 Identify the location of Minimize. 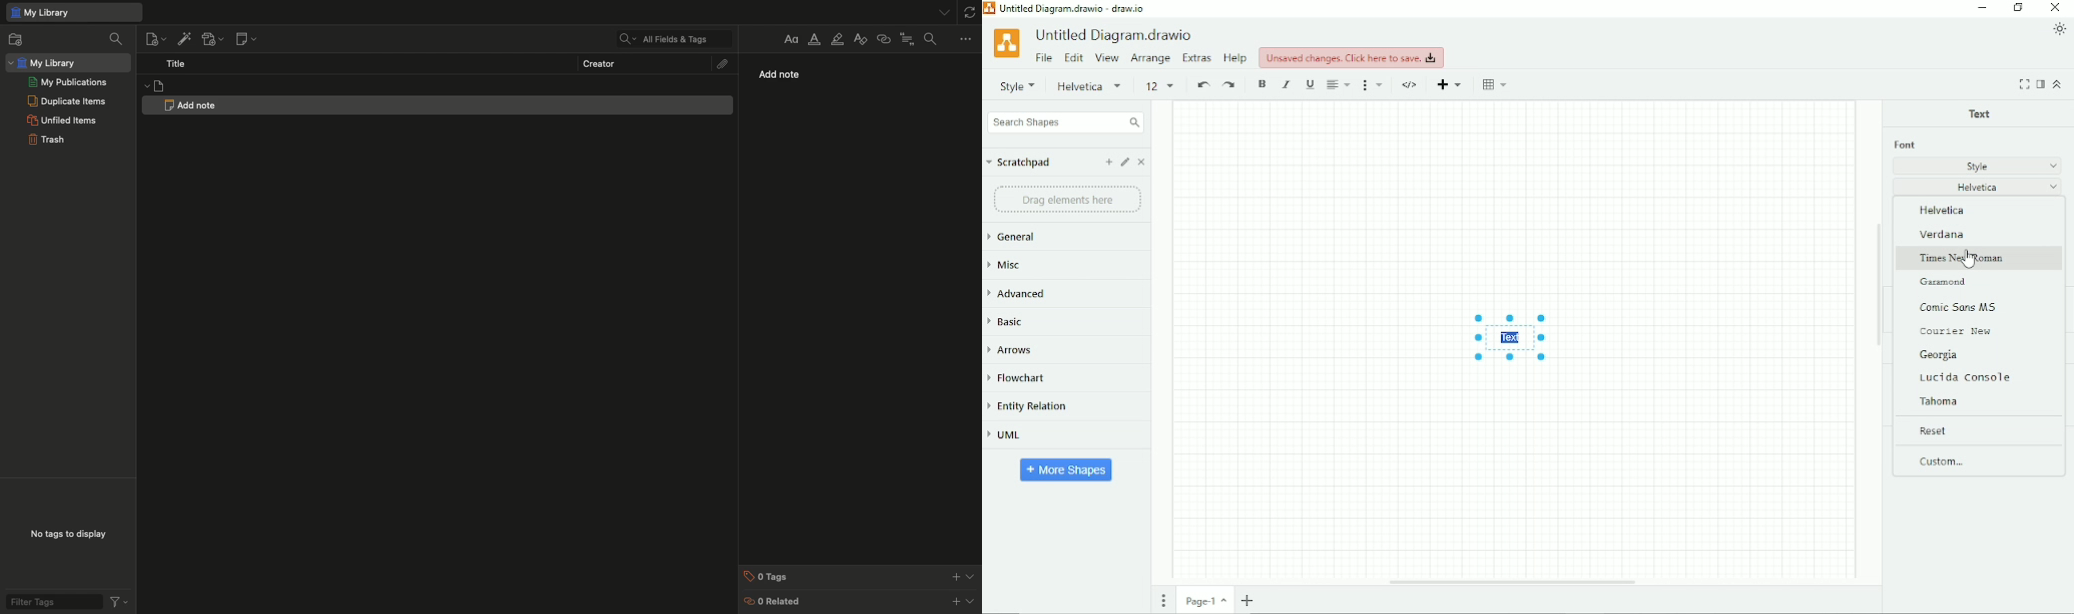
(1984, 8).